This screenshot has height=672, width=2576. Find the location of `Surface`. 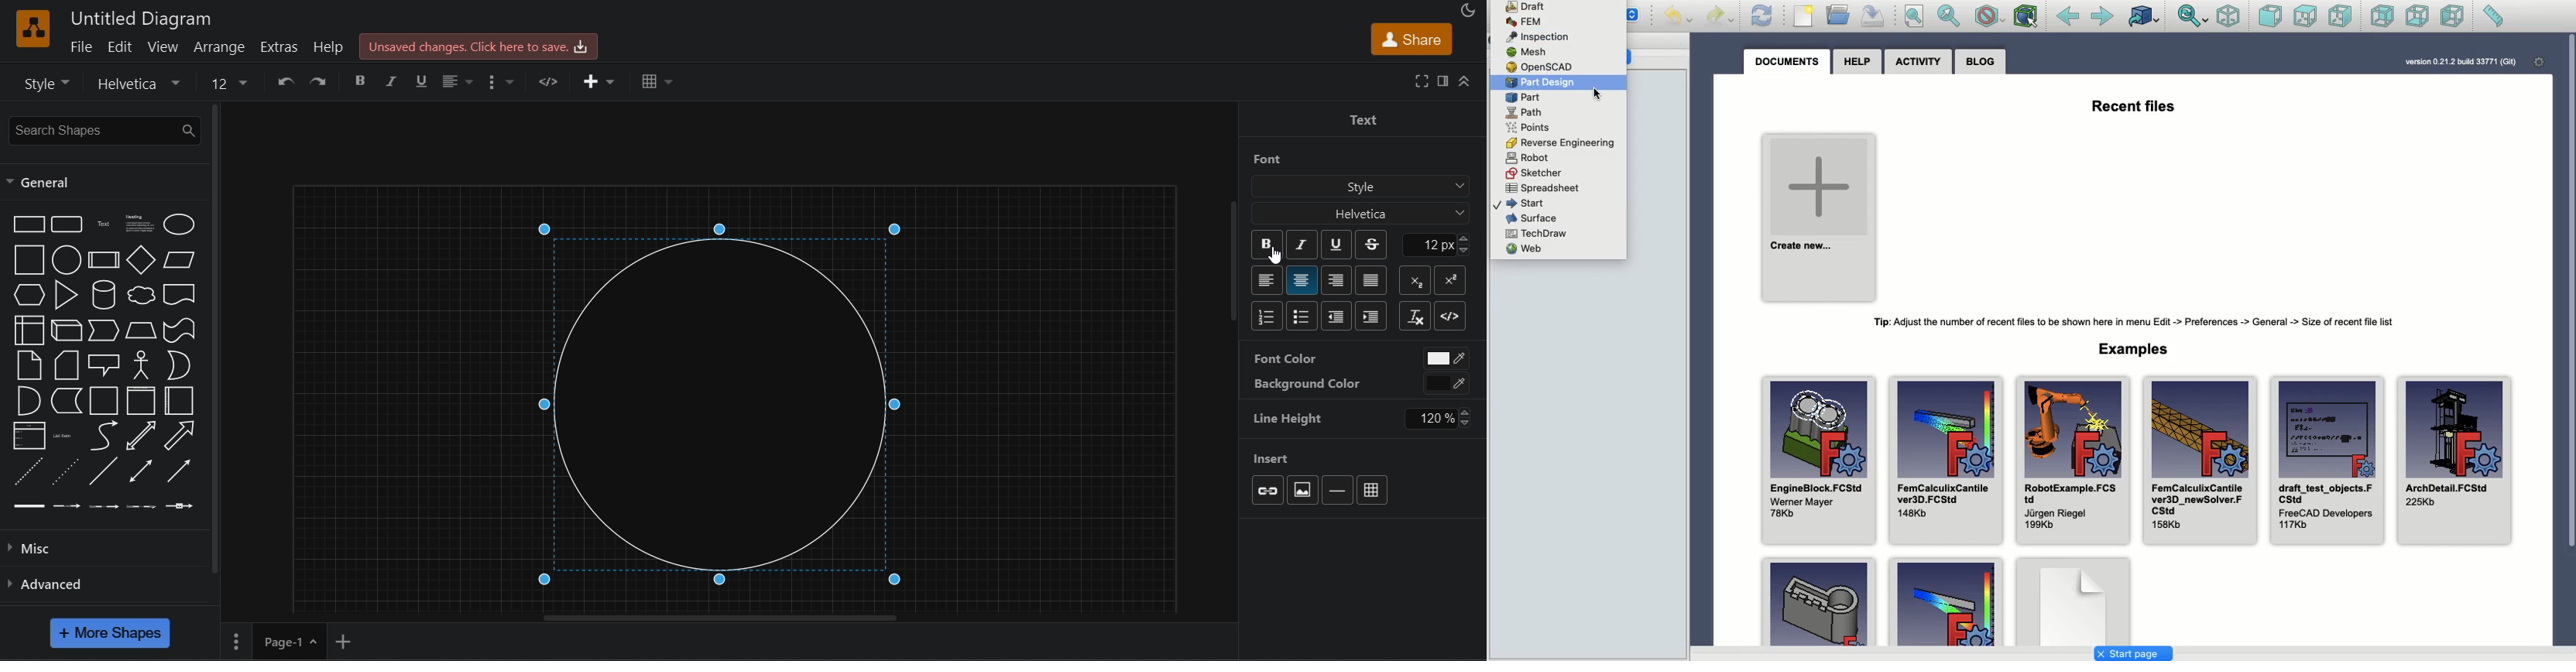

Surface is located at coordinates (1532, 217).